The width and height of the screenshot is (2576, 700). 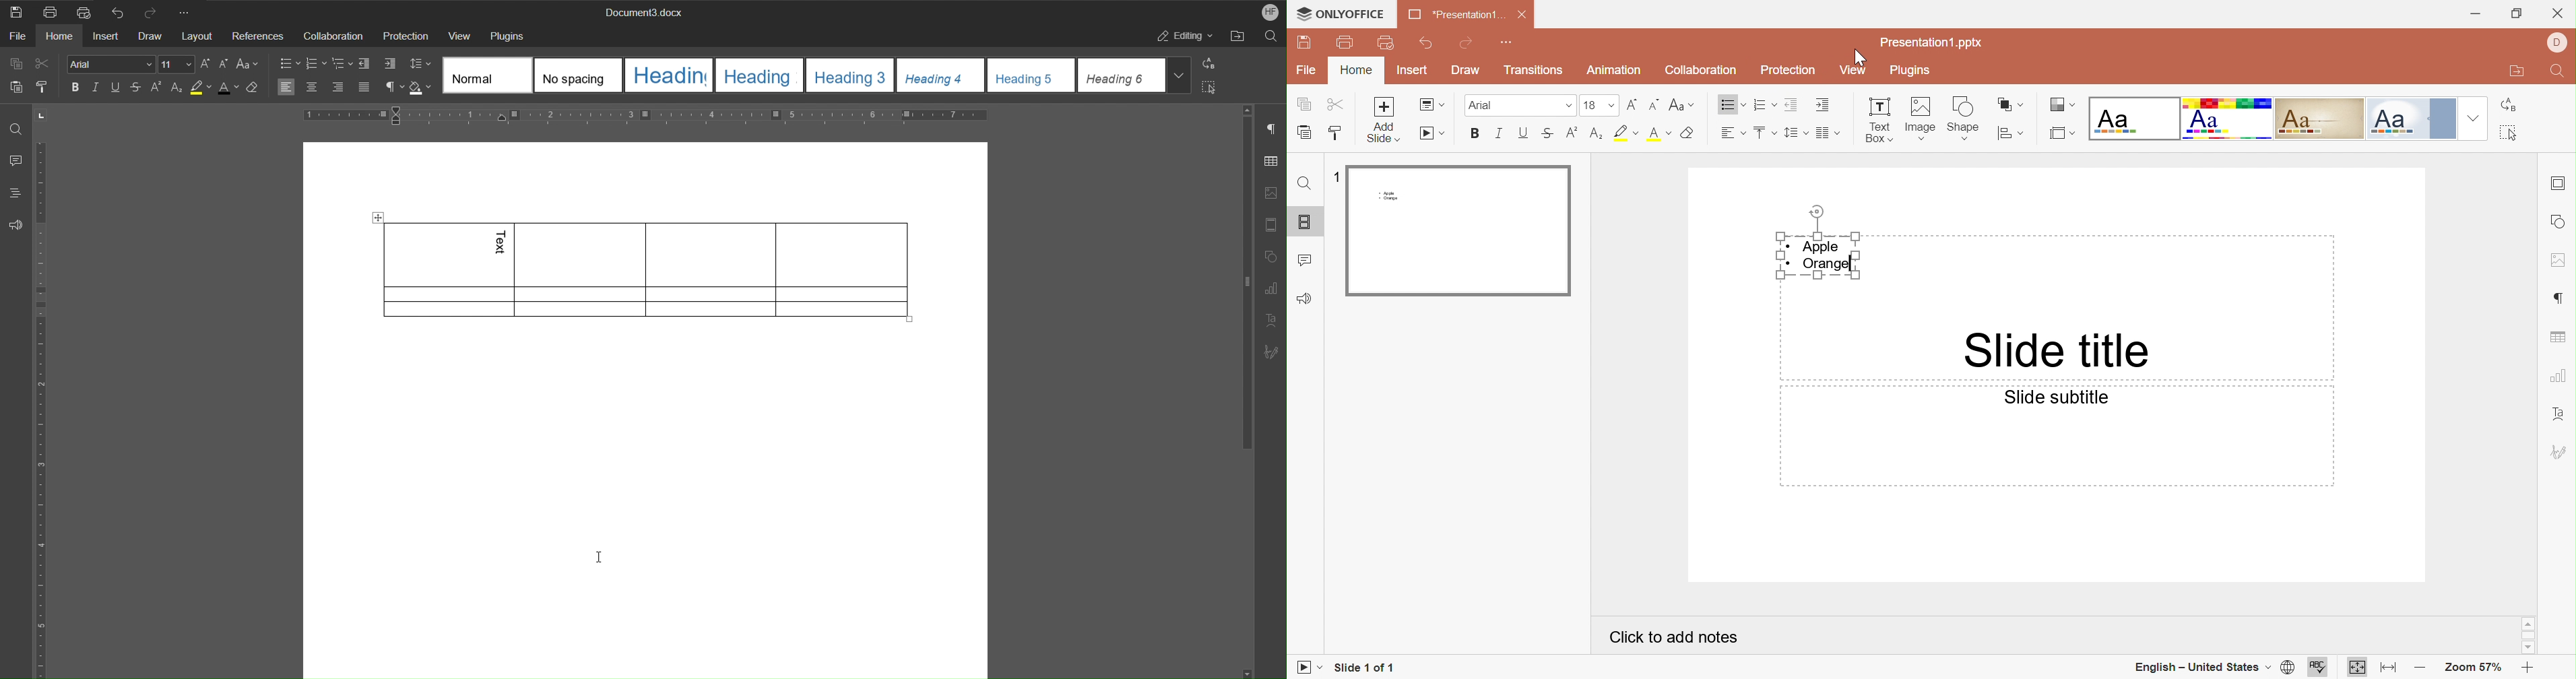 I want to click on Bold, so click(x=78, y=88).